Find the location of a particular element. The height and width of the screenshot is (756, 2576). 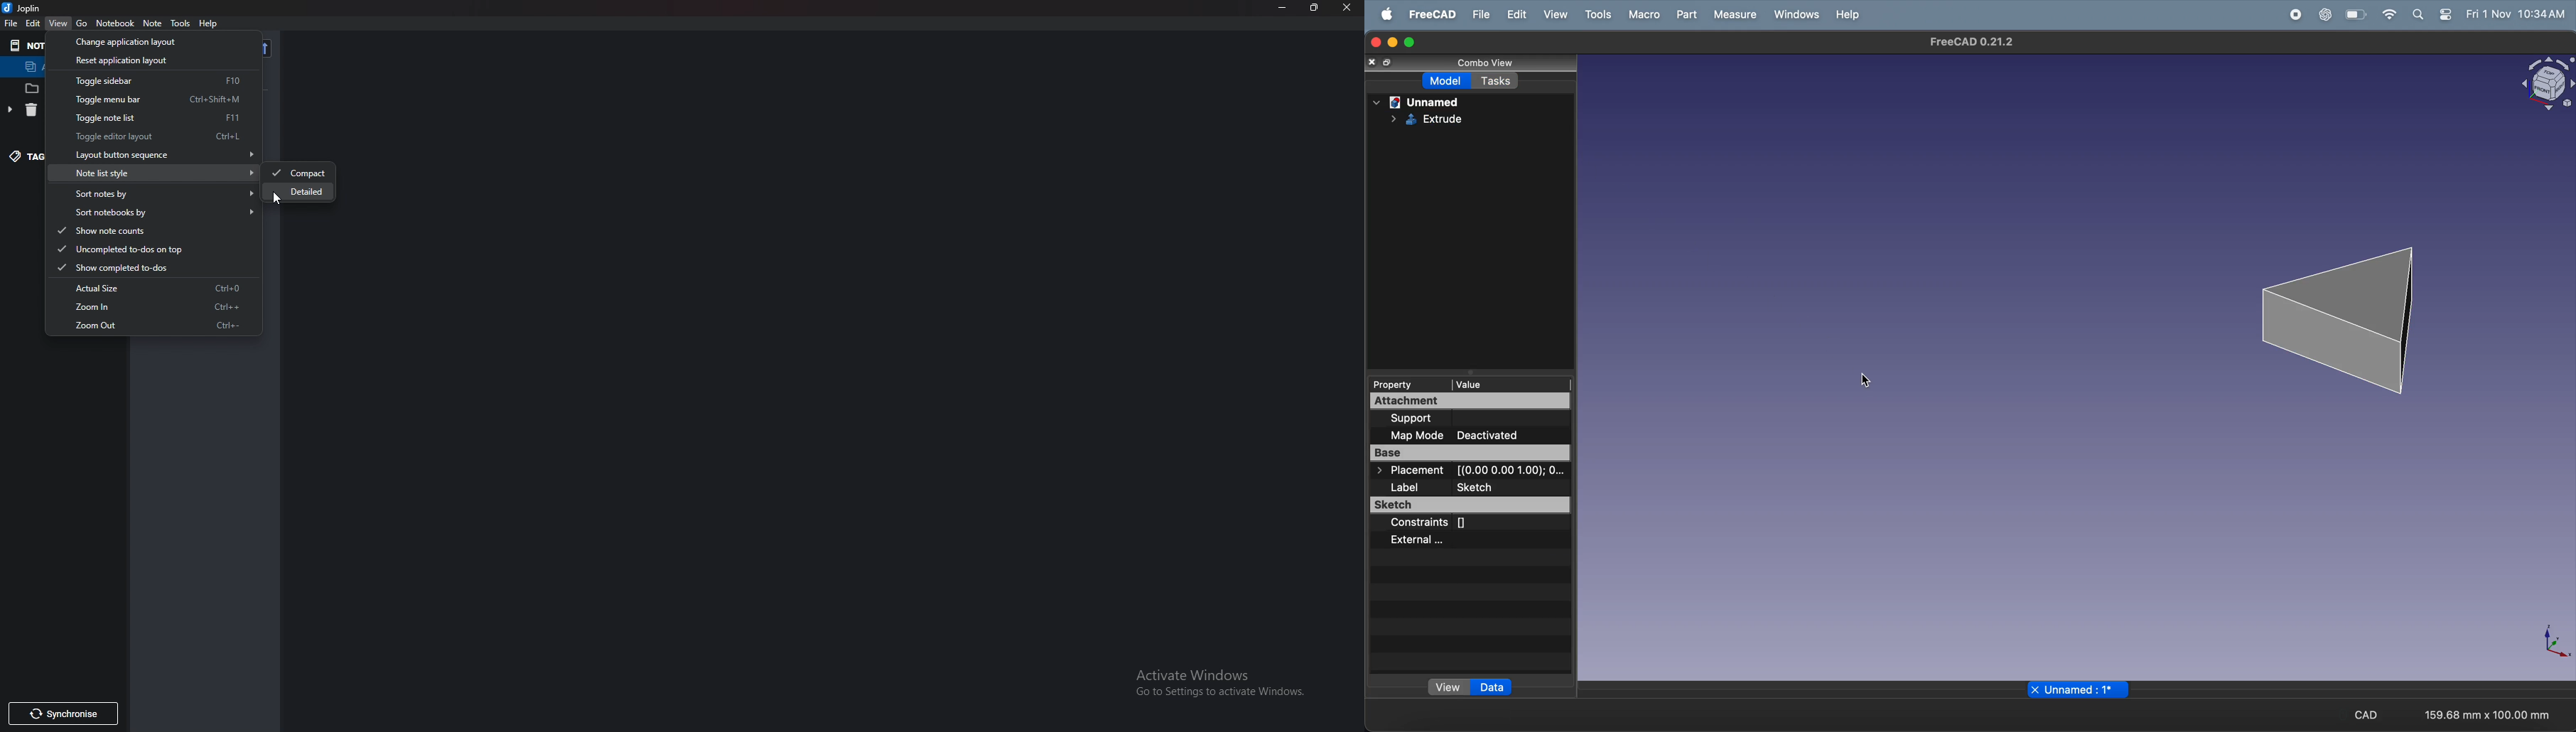

view is located at coordinates (1449, 689).